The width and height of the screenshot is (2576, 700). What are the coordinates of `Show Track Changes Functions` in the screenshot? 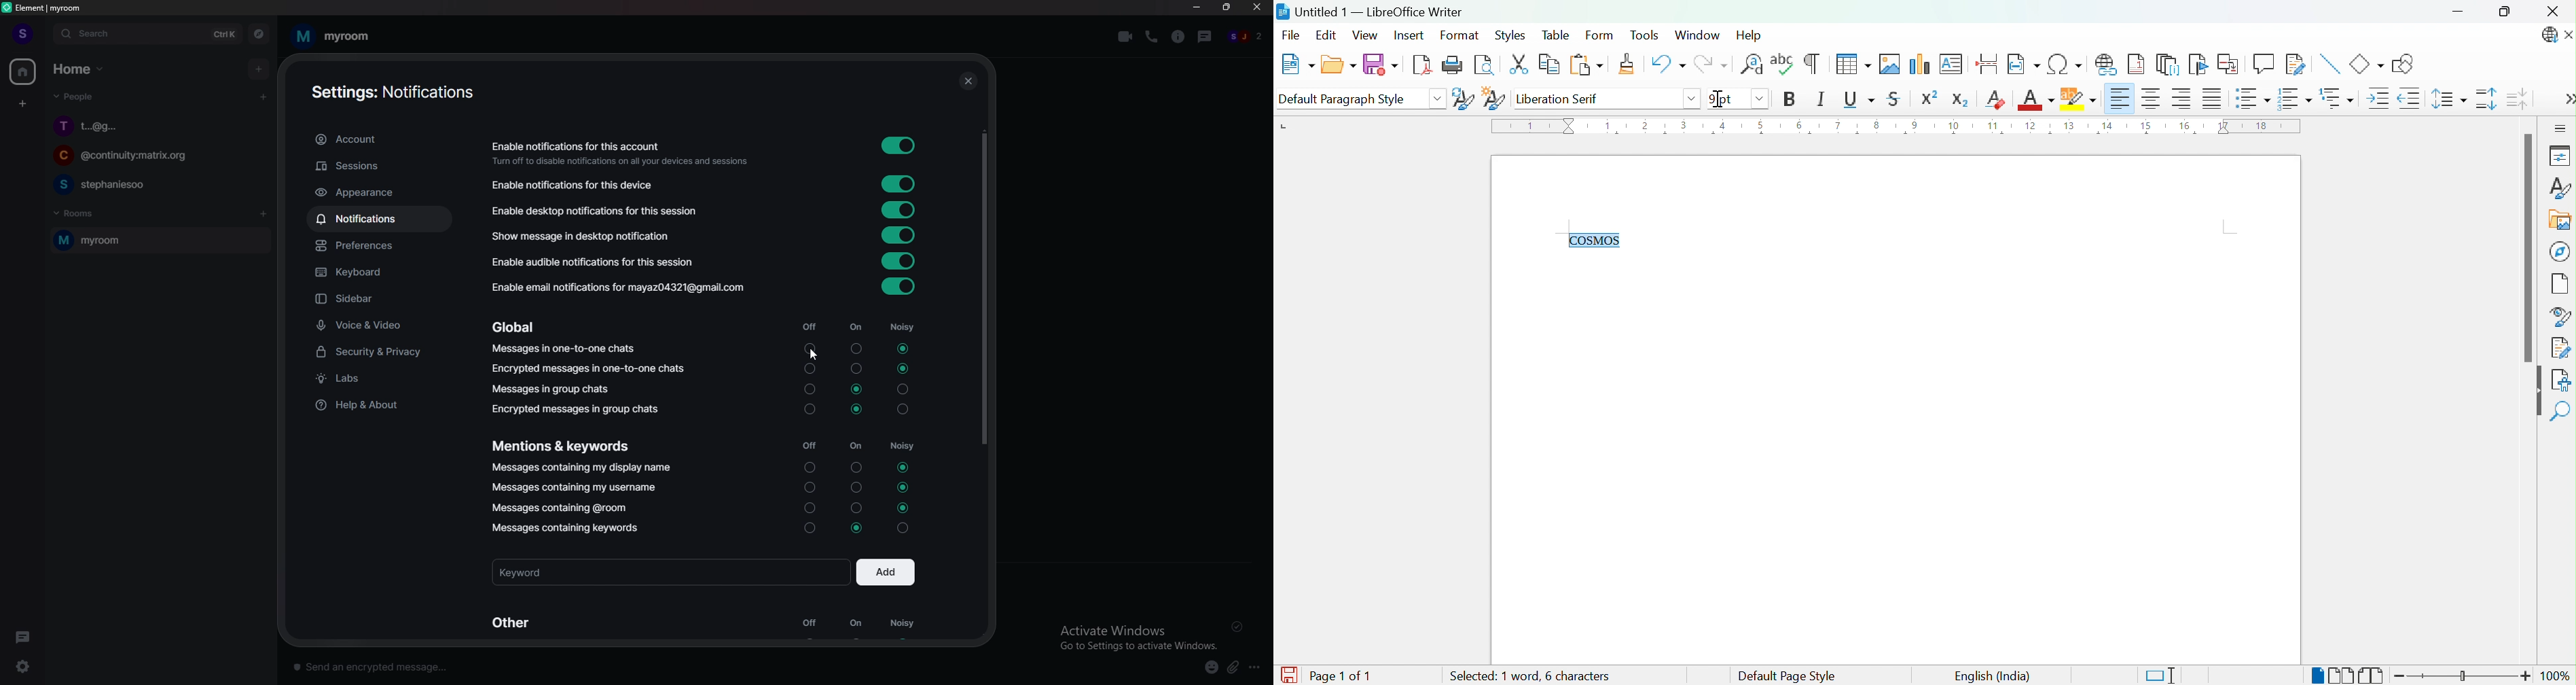 It's located at (2296, 65).